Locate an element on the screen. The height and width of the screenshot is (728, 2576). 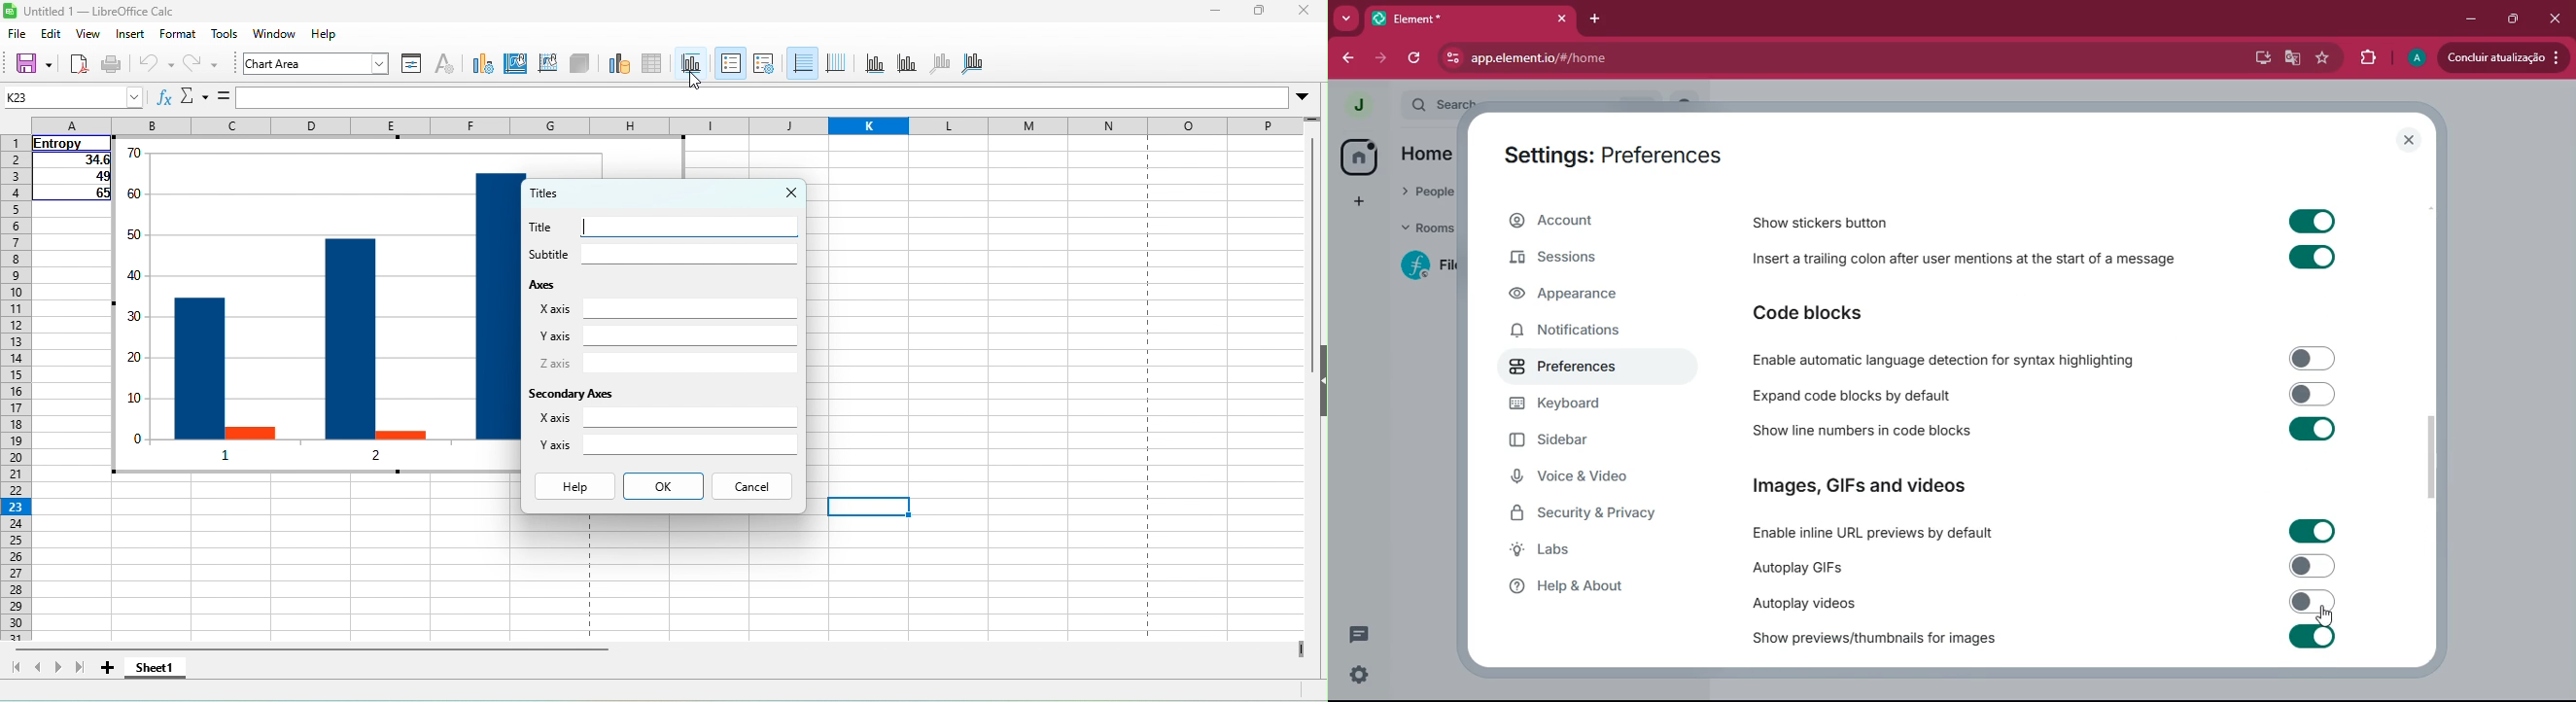
vertical gids is located at coordinates (840, 63).